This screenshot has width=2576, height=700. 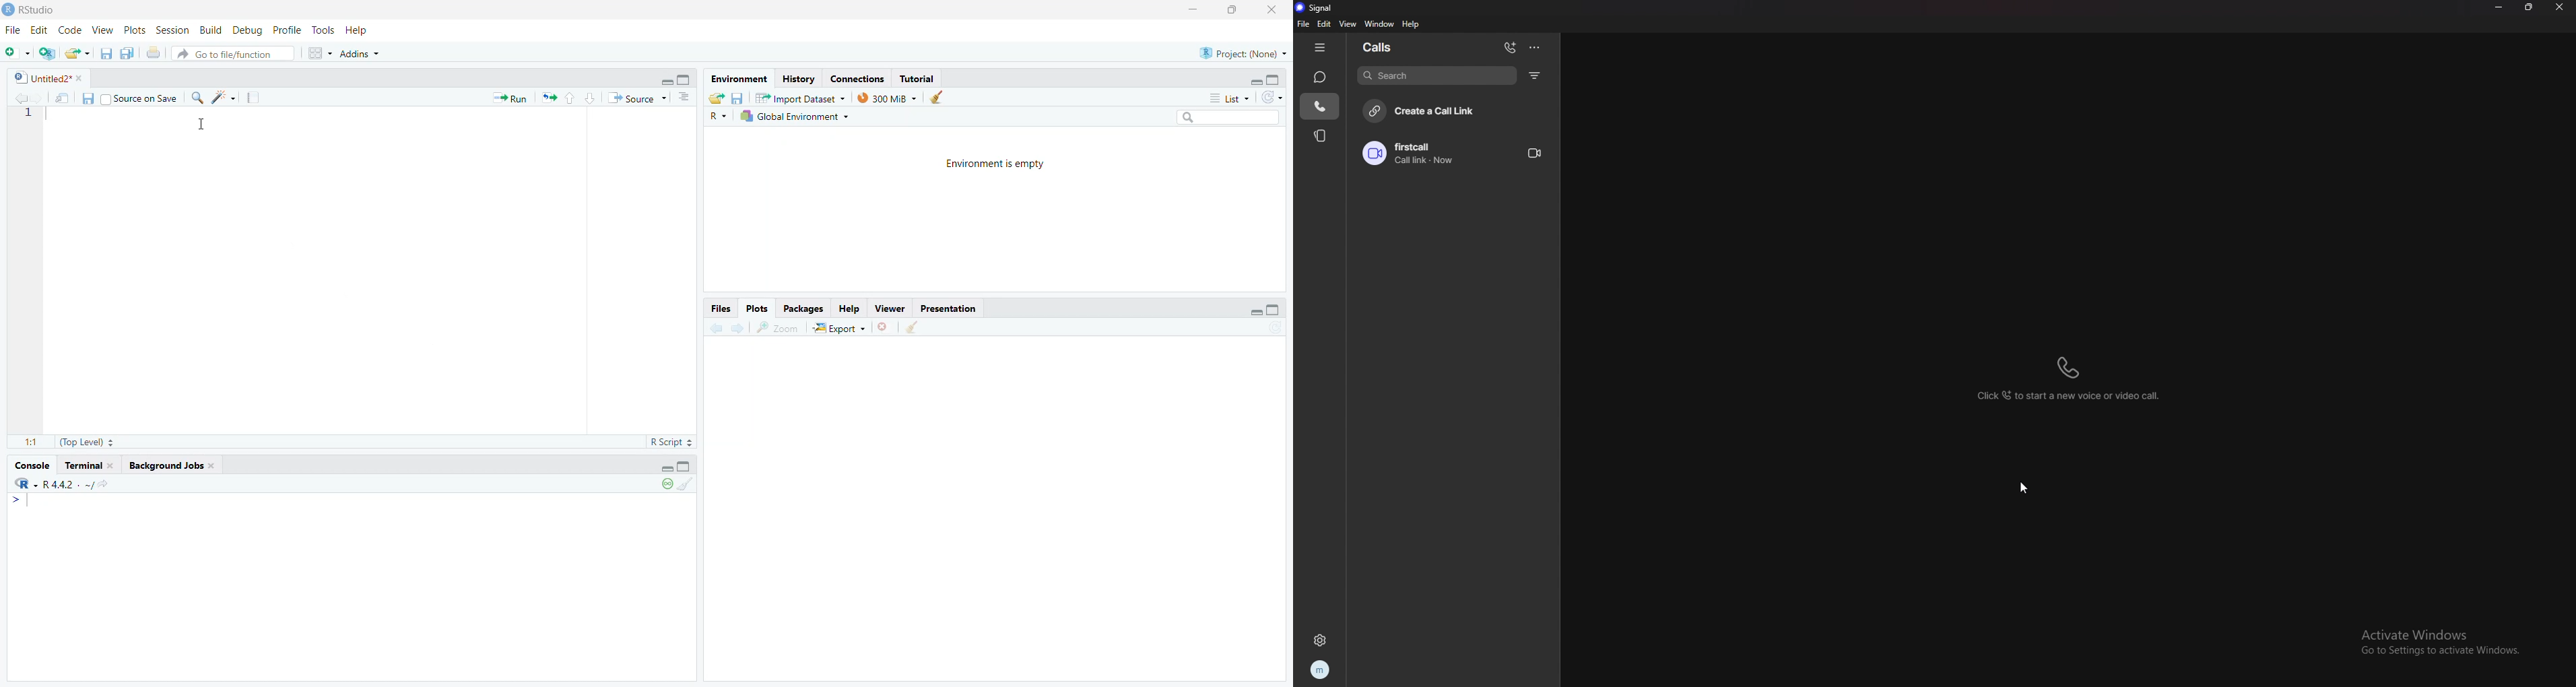 What do you see at coordinates (686, 486) in the screenshot?
I see `clear console` at bounding box center [686, 486].